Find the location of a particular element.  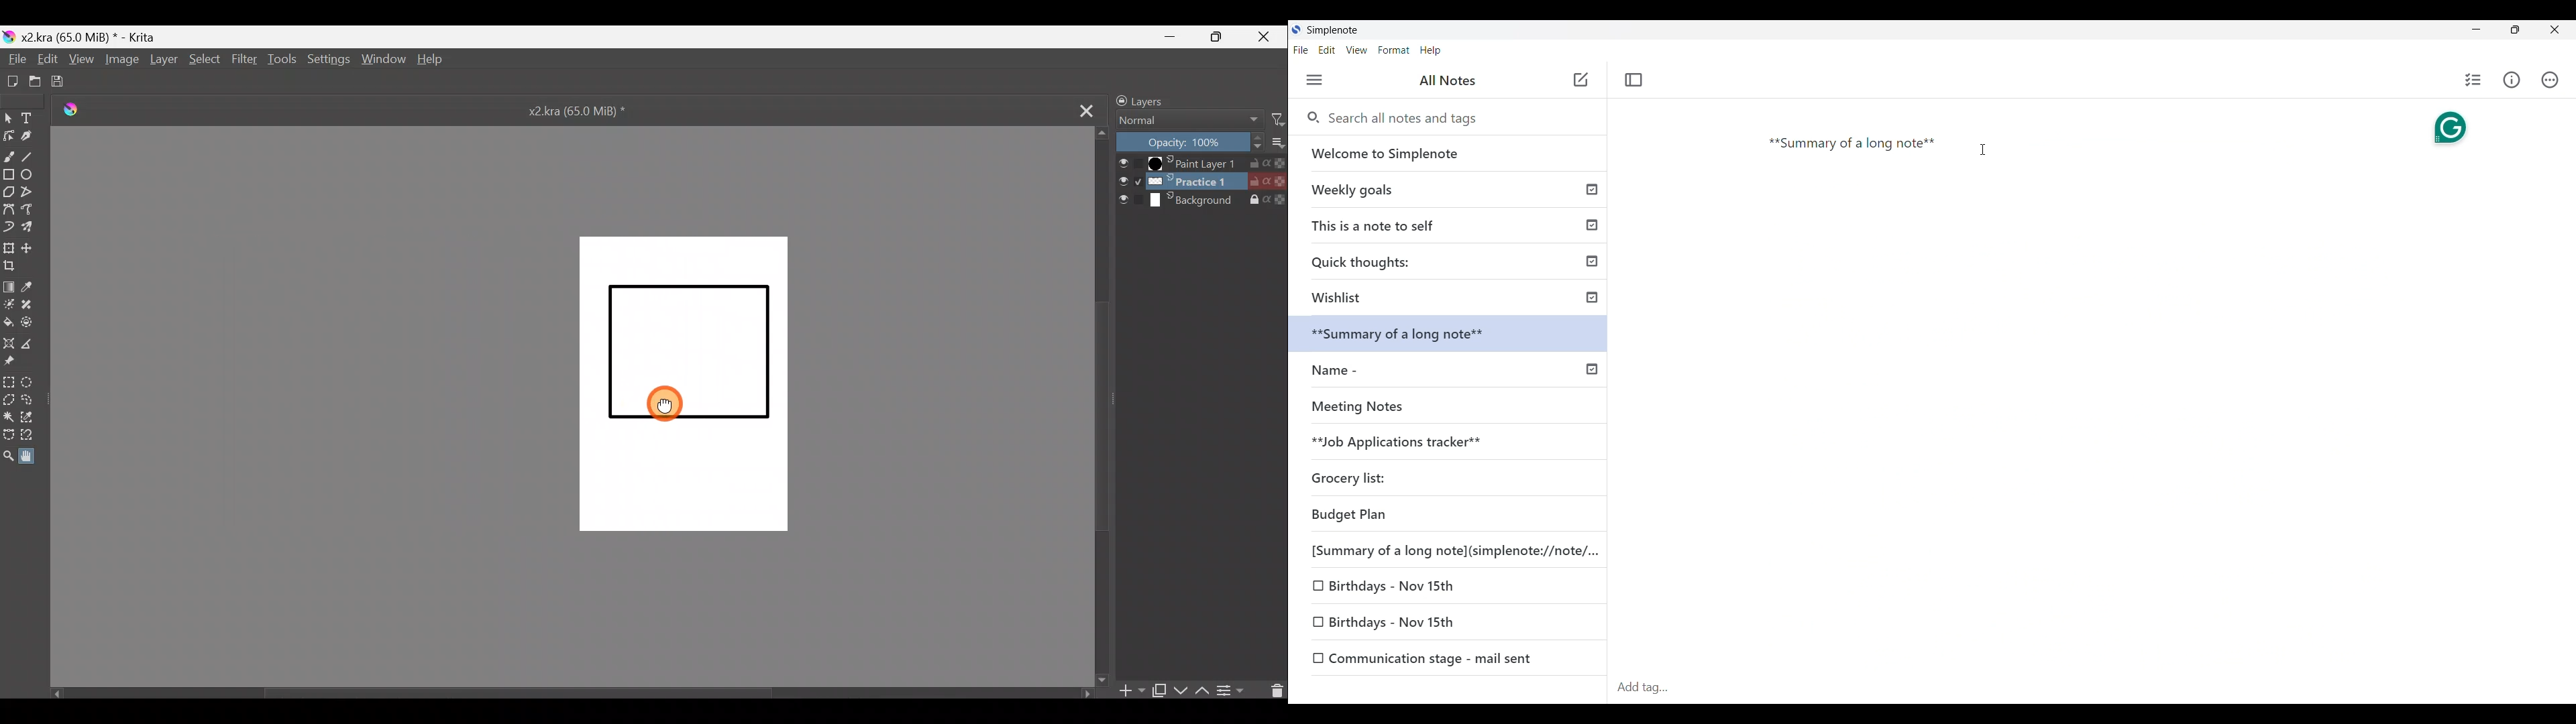

Help is located at coordinates (435, 60).